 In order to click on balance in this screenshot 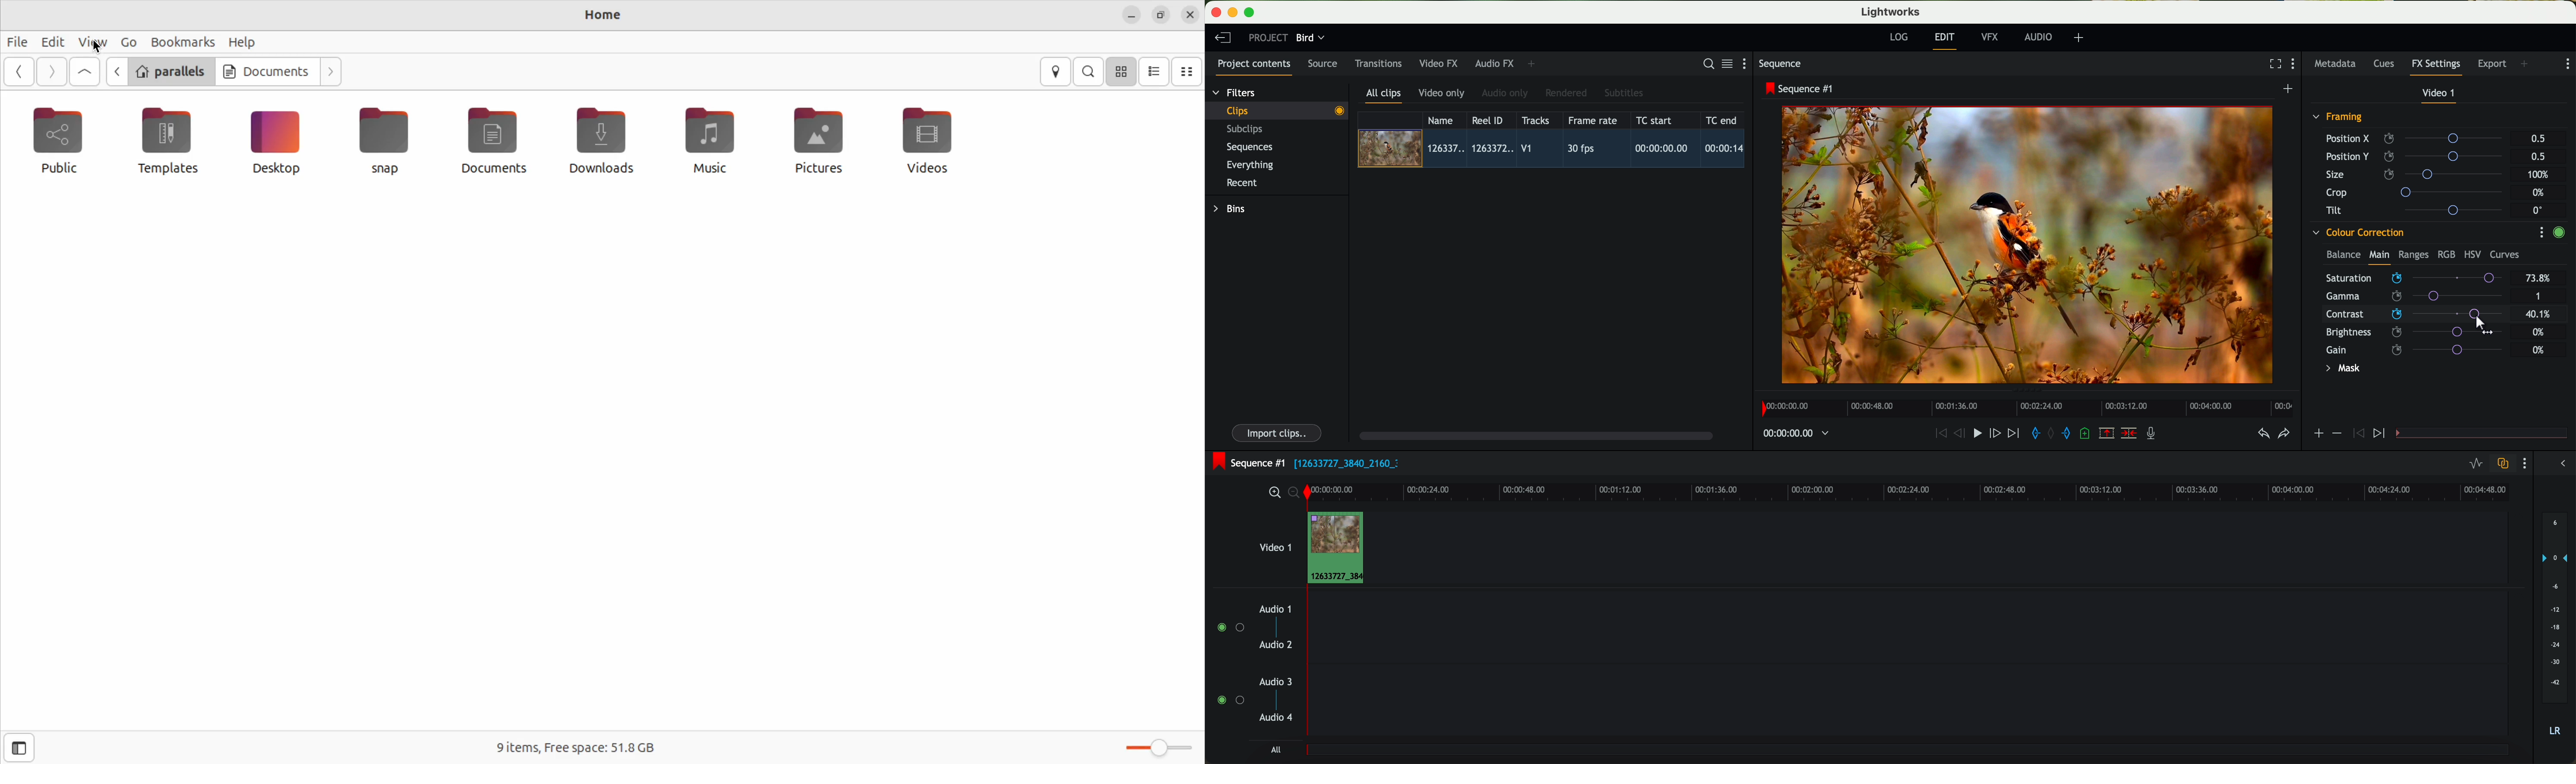, I will do `click(2343, 255)`.